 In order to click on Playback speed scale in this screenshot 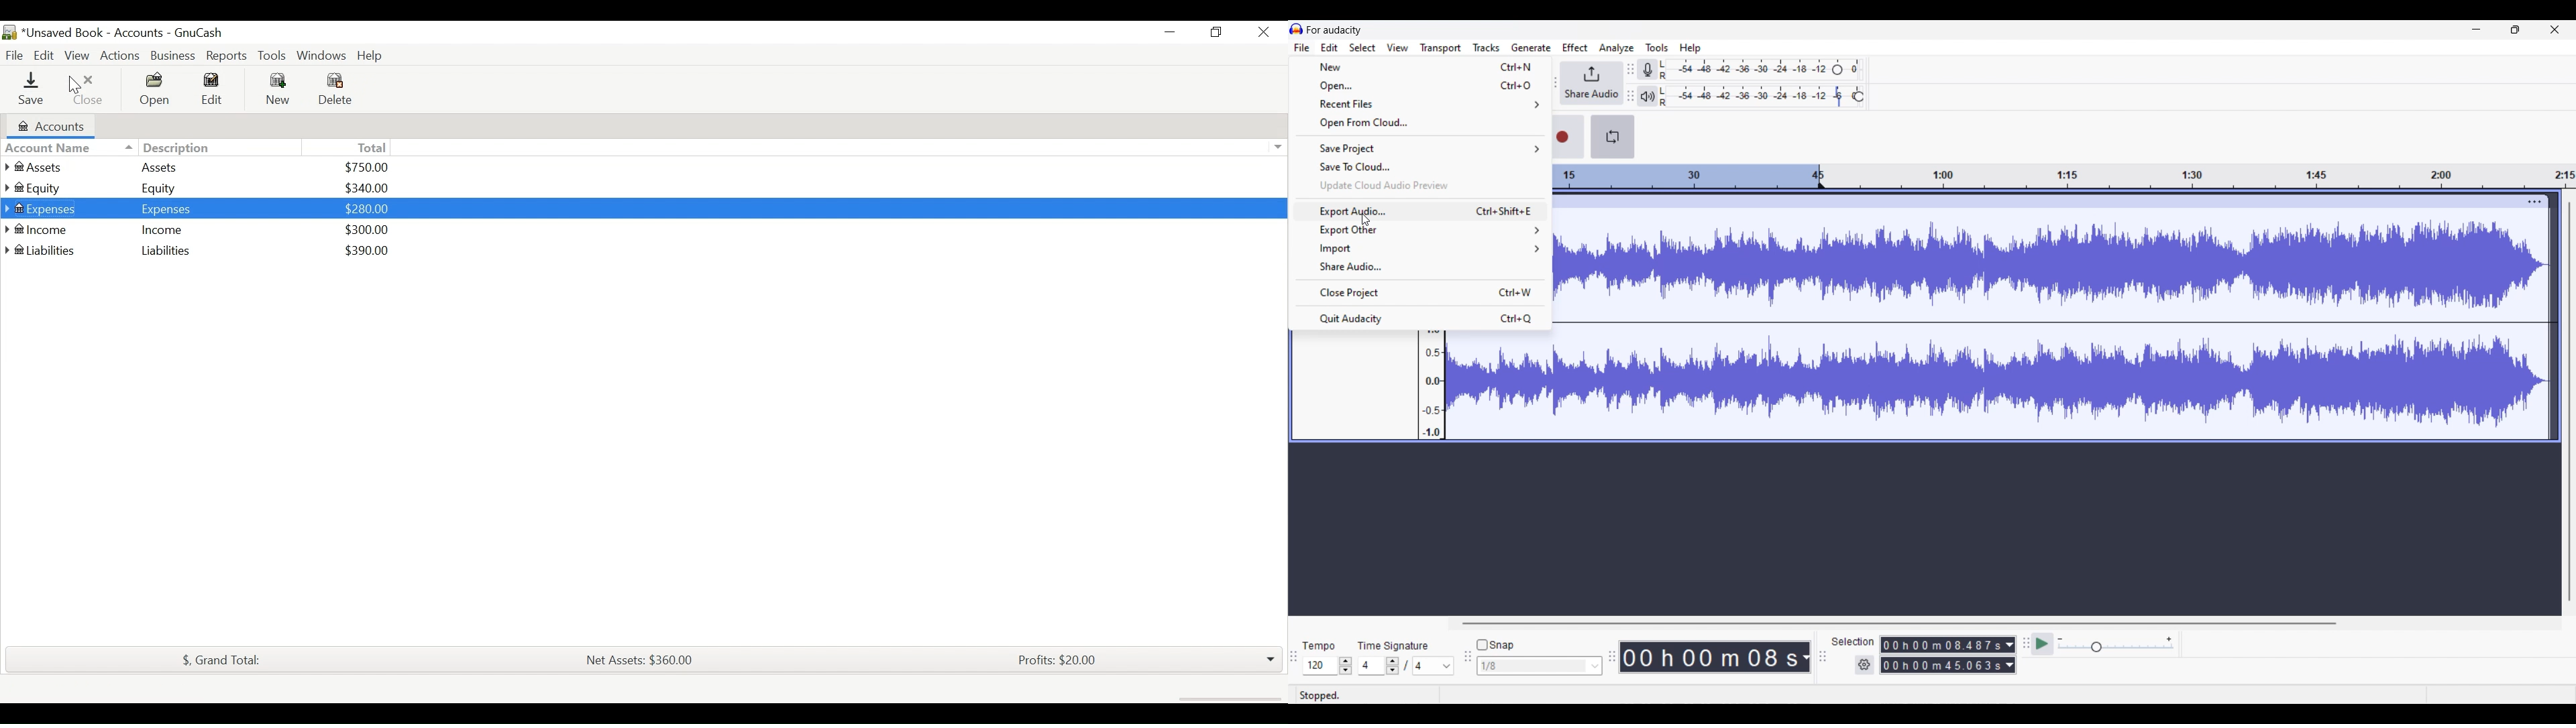, I will do `click(2116, 644)`.